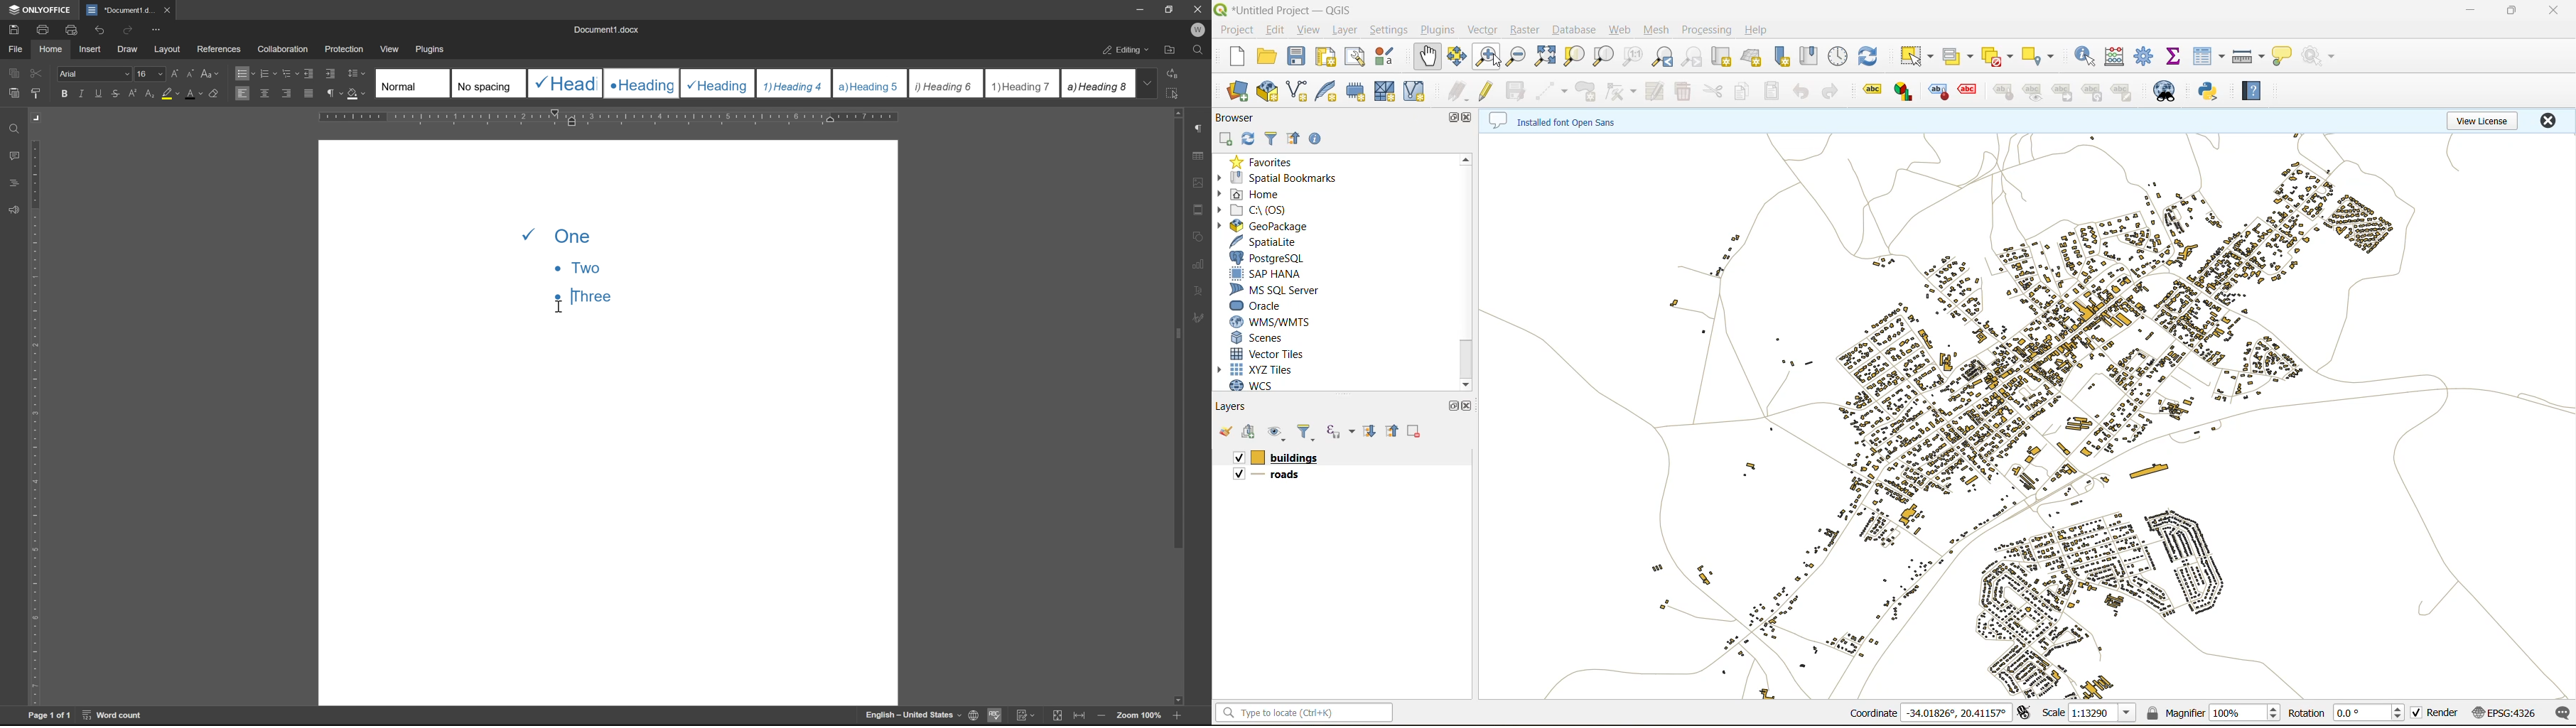 The width and height of the screenshot is (2576, 728). I want to click on protection, so click(346, 48).